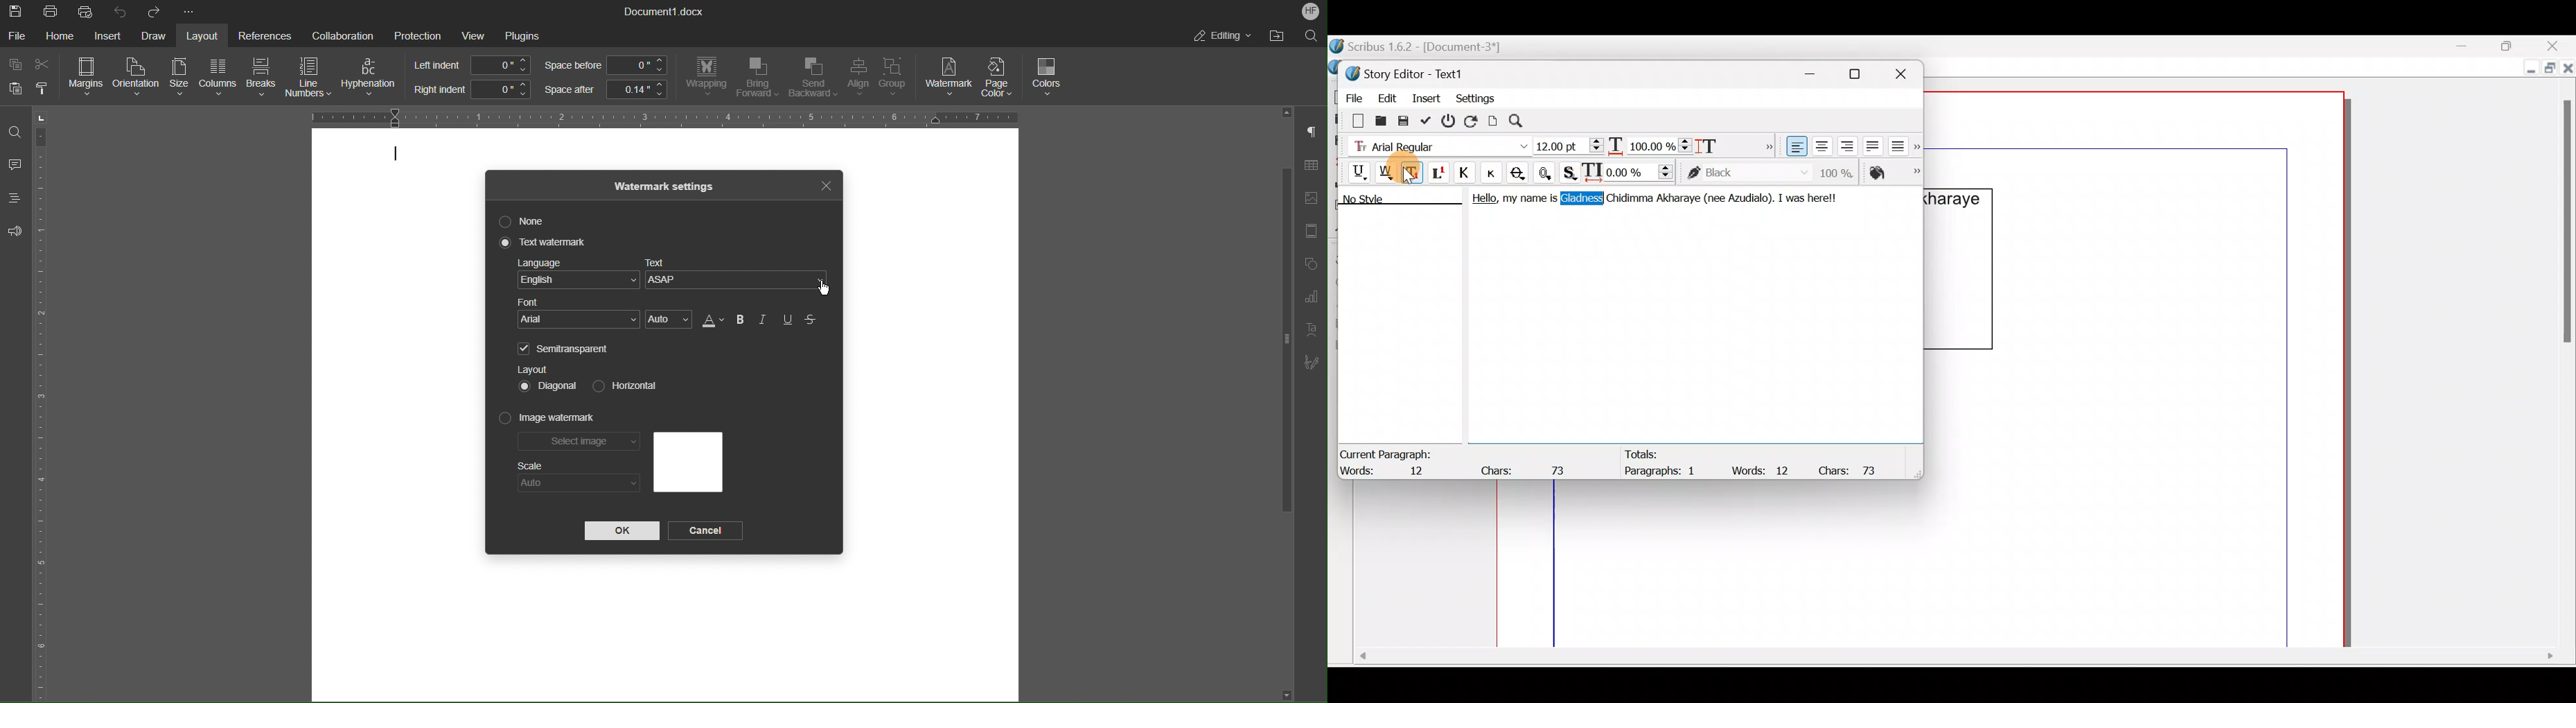 The width and height of the screenshot is (2576, 728). Describe the element at coordinates (1221, 35) in the screenshot. I see `Editing` at that location.